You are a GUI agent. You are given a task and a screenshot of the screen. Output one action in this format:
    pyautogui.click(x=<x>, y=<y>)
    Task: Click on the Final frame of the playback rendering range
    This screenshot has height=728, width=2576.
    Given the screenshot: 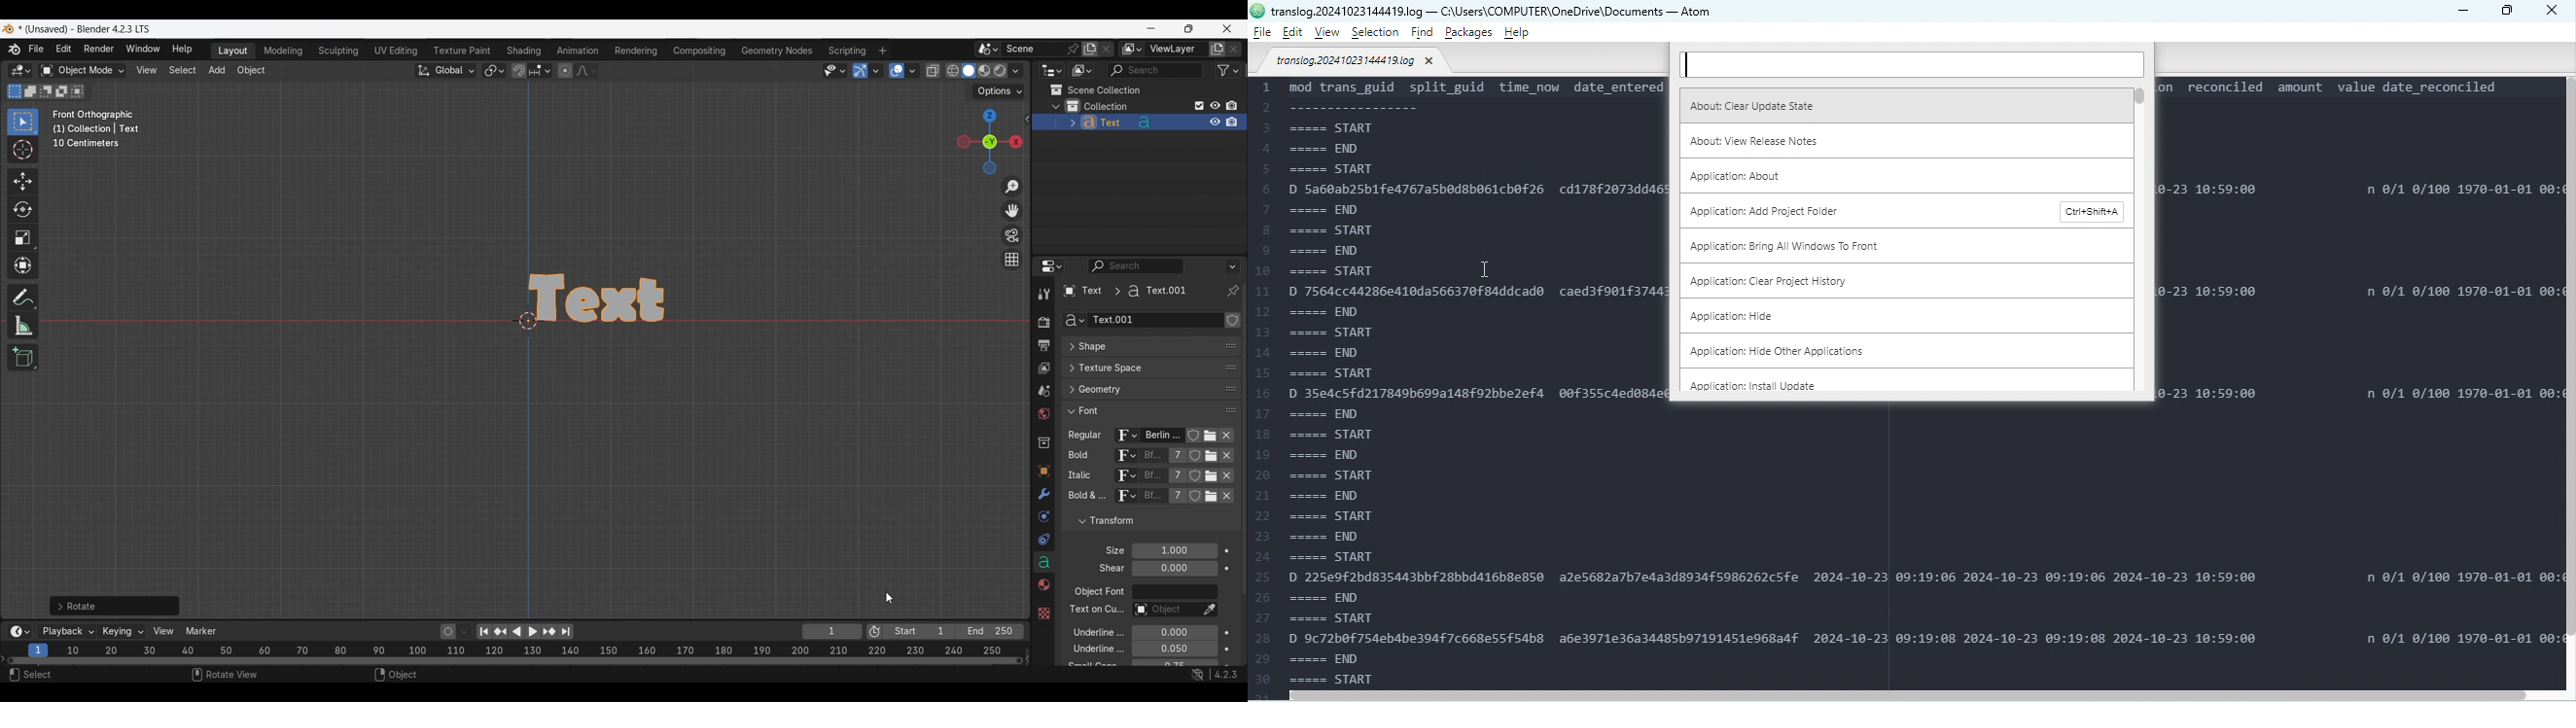 What is the action you would take?
    pyautogui.click(x=954, y=632)
    